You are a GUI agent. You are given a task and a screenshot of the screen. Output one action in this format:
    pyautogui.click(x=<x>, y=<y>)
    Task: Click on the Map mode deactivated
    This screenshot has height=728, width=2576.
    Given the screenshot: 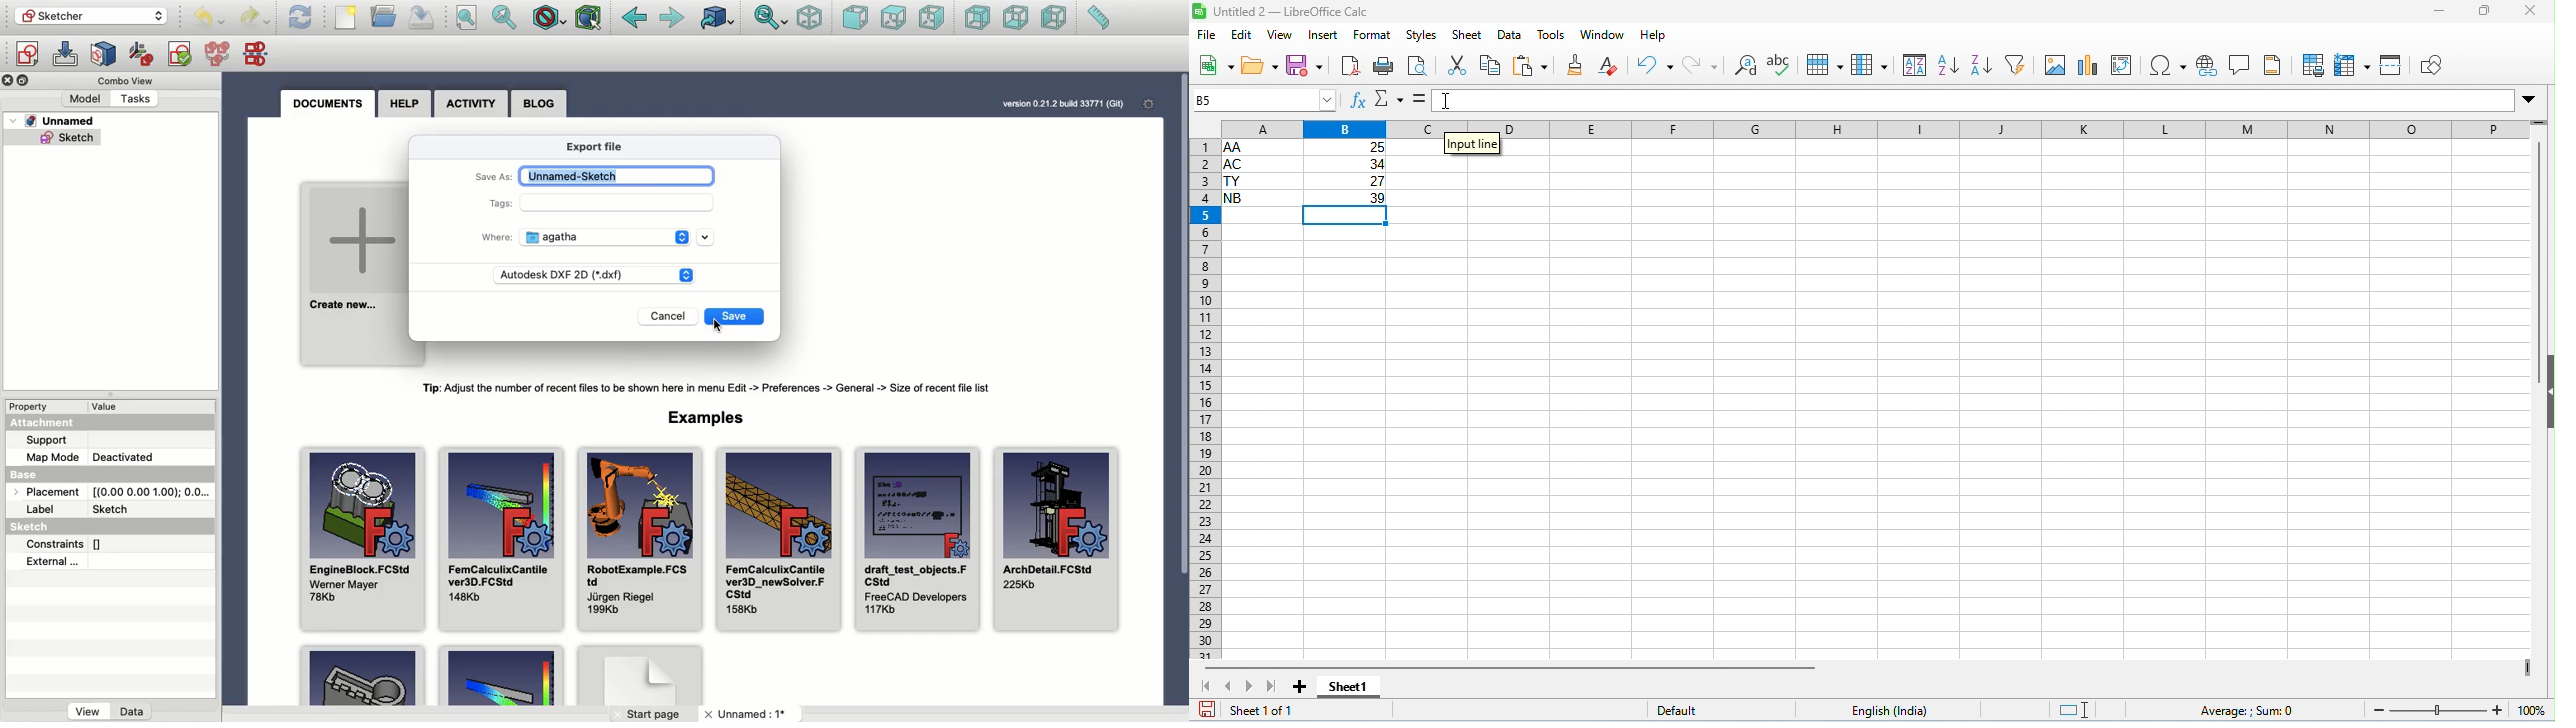 What is the action you would take?
    pyautogui.click(x=93, y=457)
    